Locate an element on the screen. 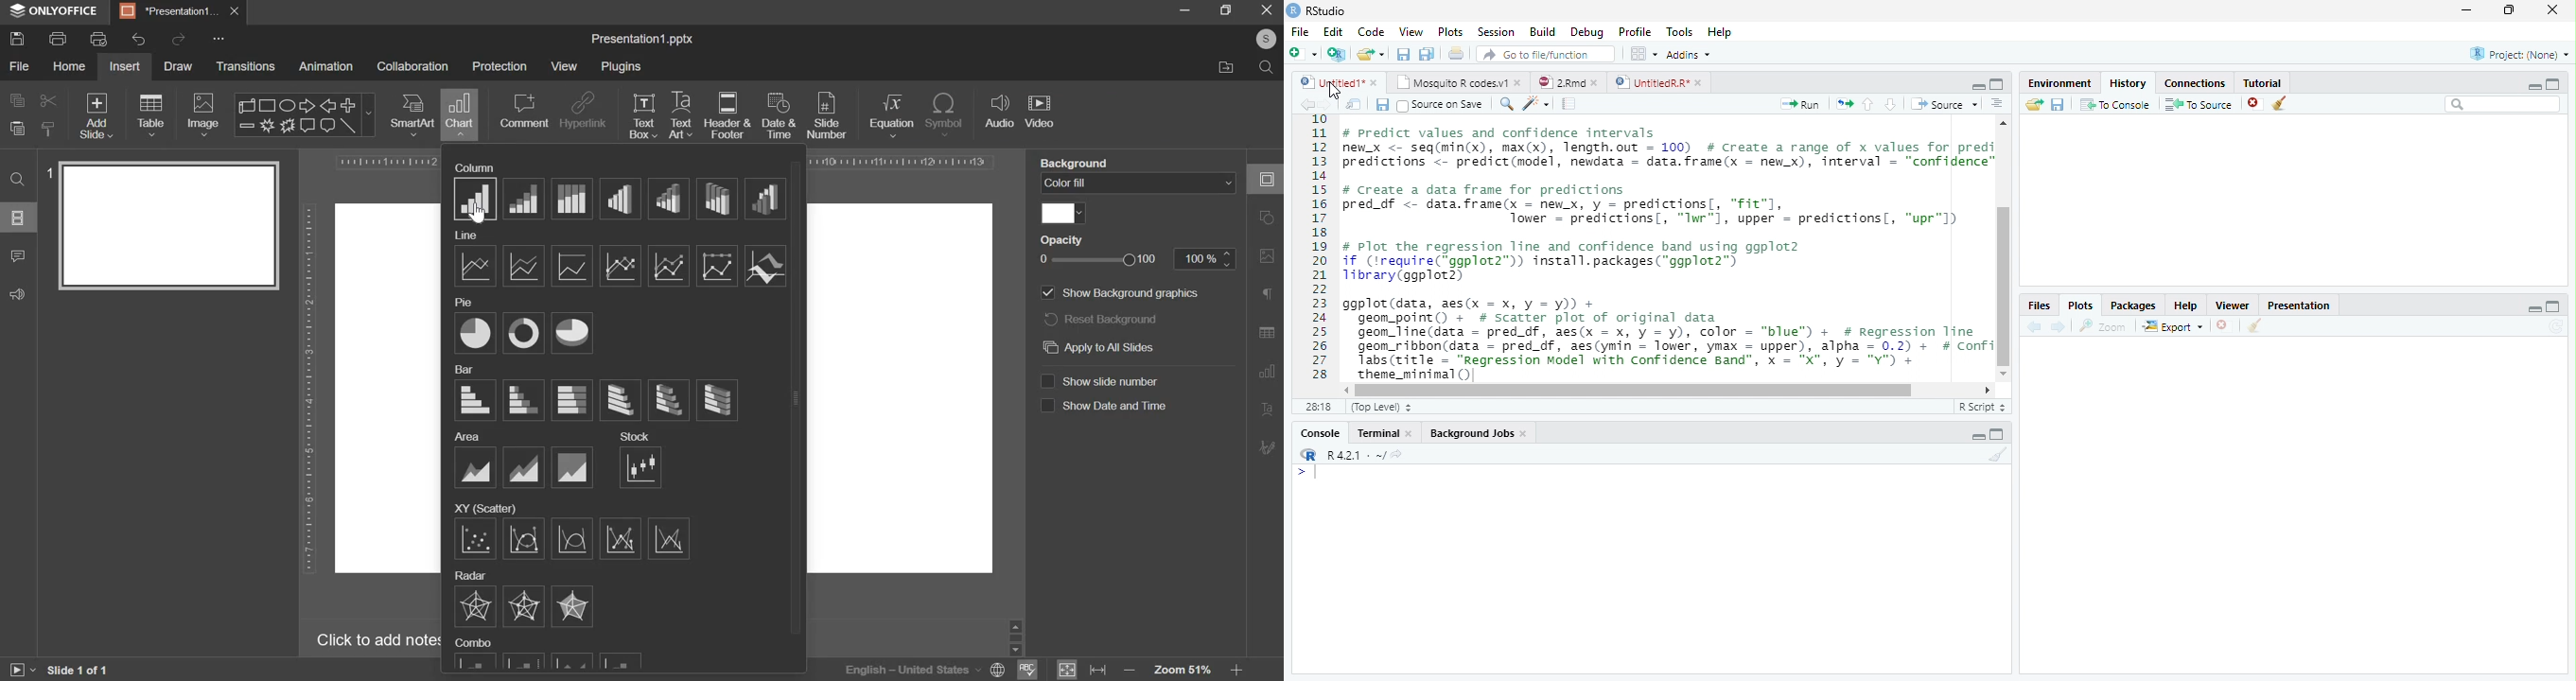  Minimize is located at coordinates (2468, 9).